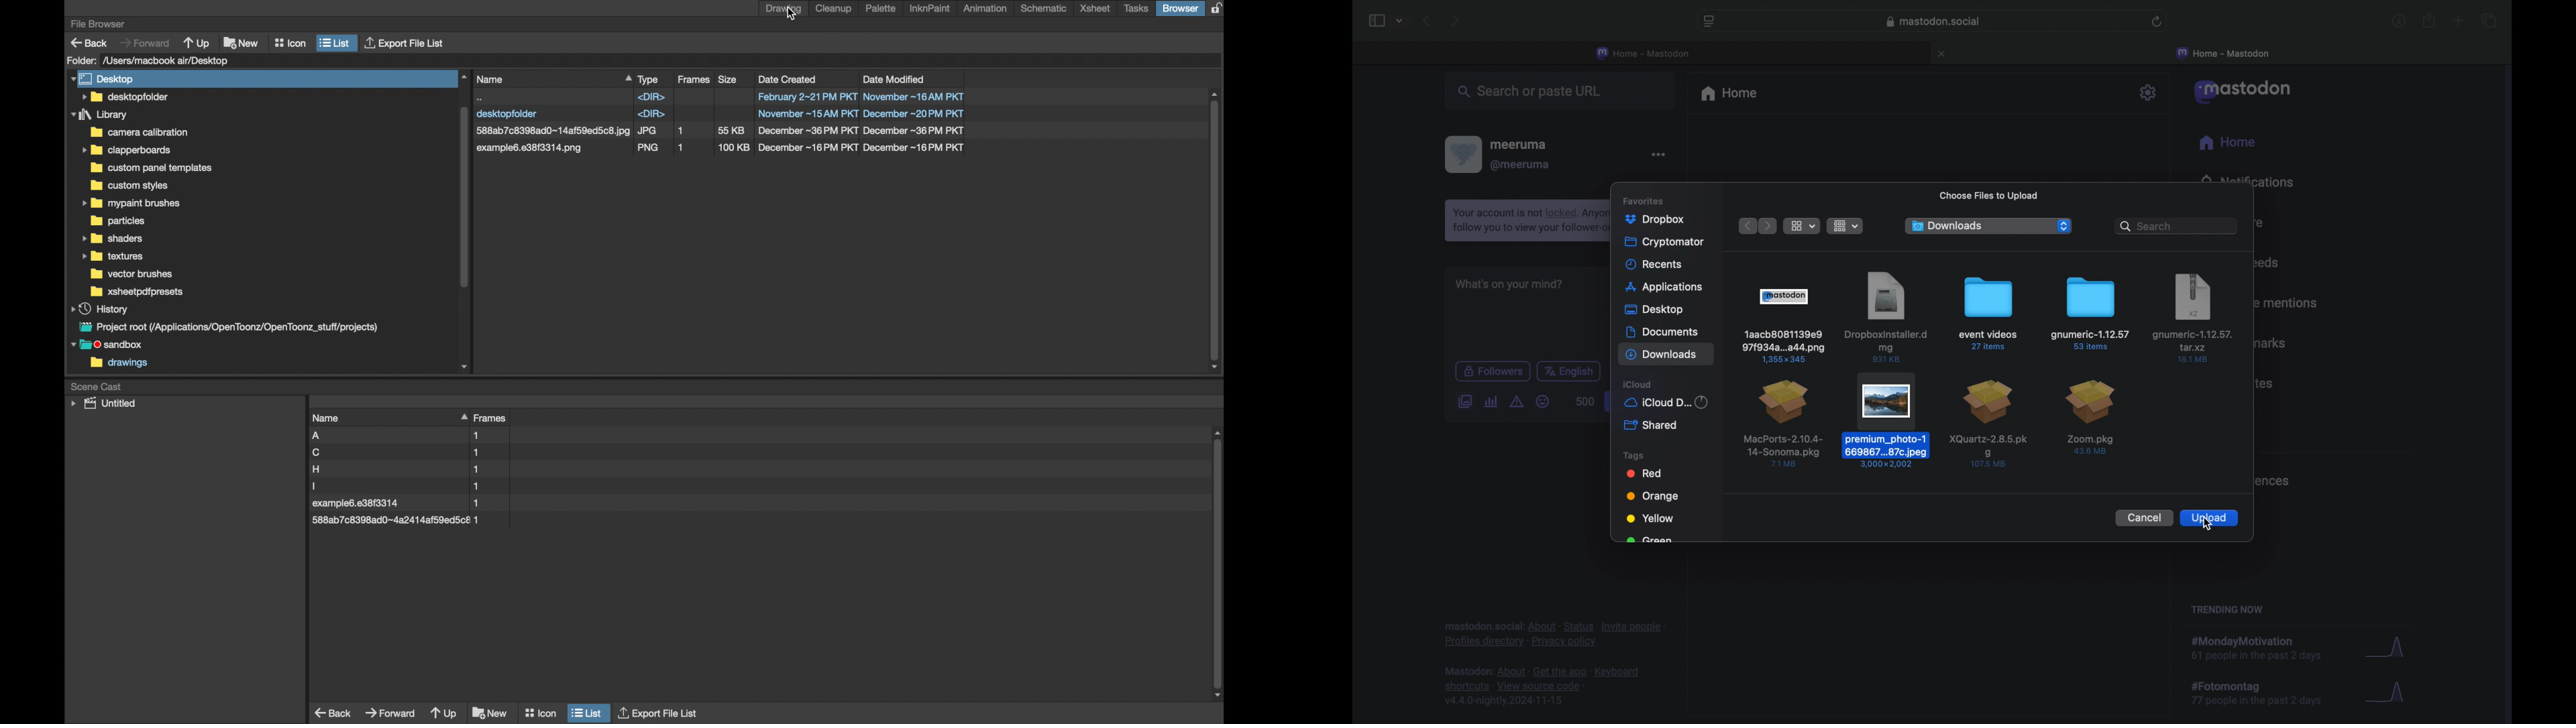  I want to click on add image, so click(1464, 400).